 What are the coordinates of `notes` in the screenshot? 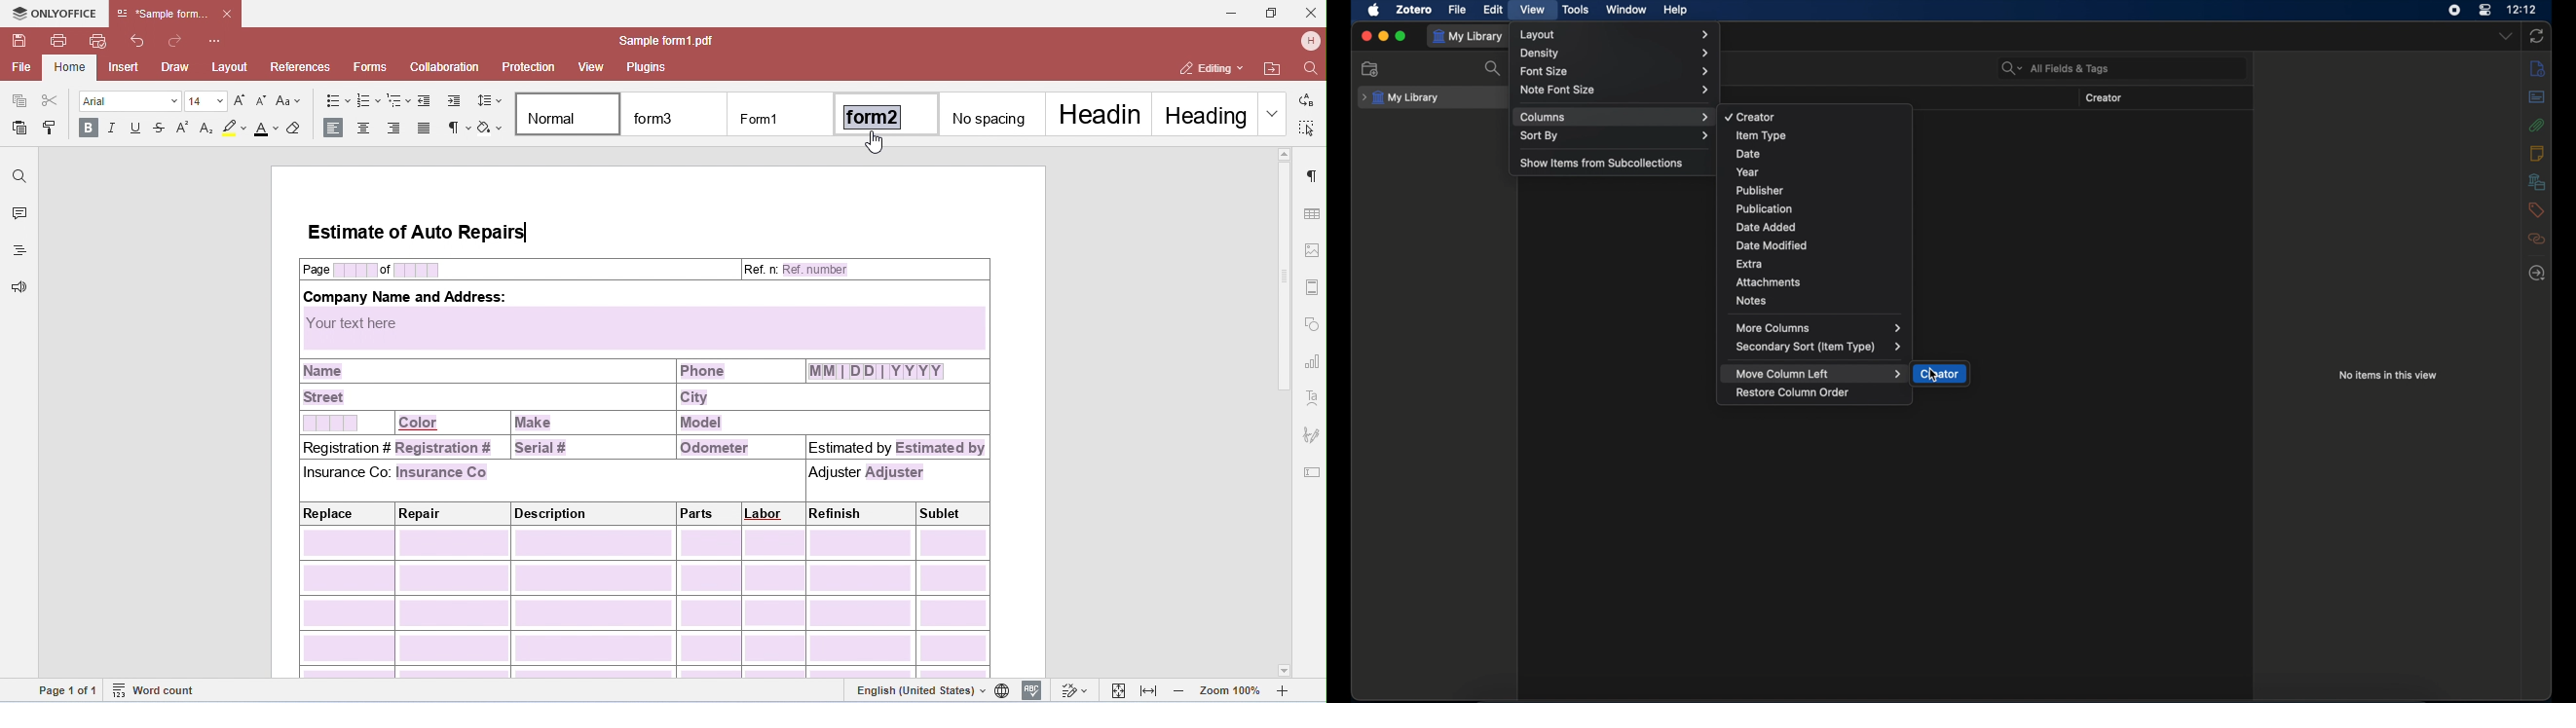 It's located at (2537, 152).